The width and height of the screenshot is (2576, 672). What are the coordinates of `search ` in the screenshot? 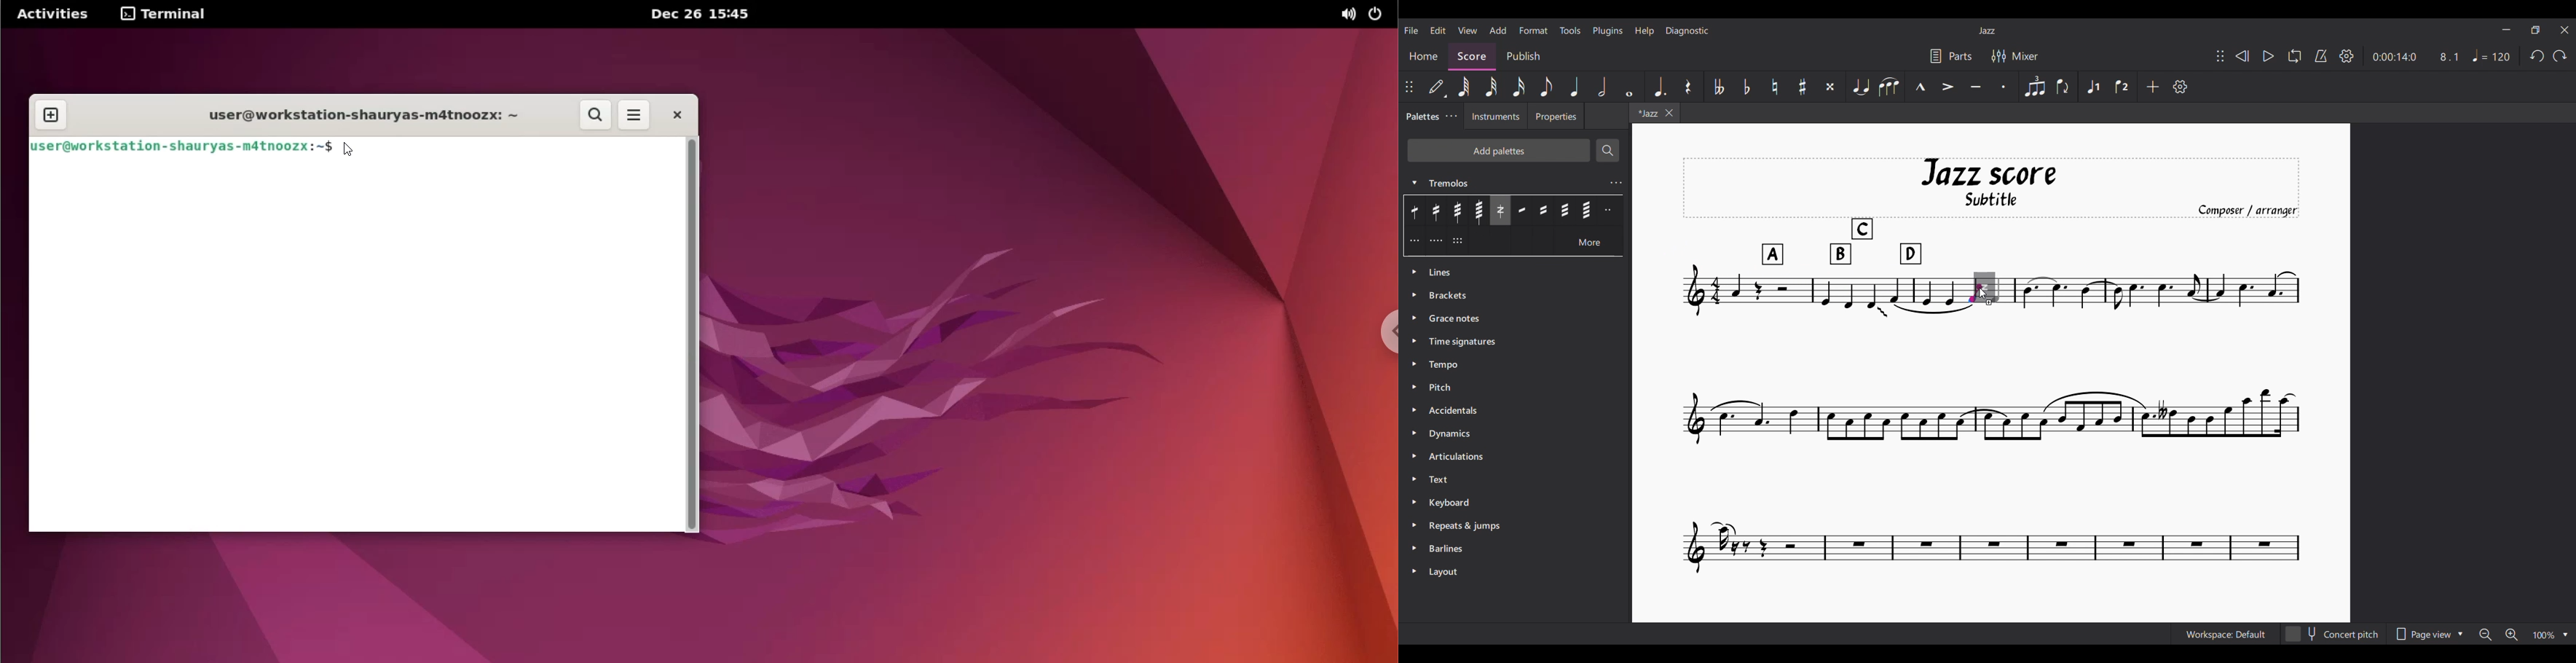 It's located at (593, 116).